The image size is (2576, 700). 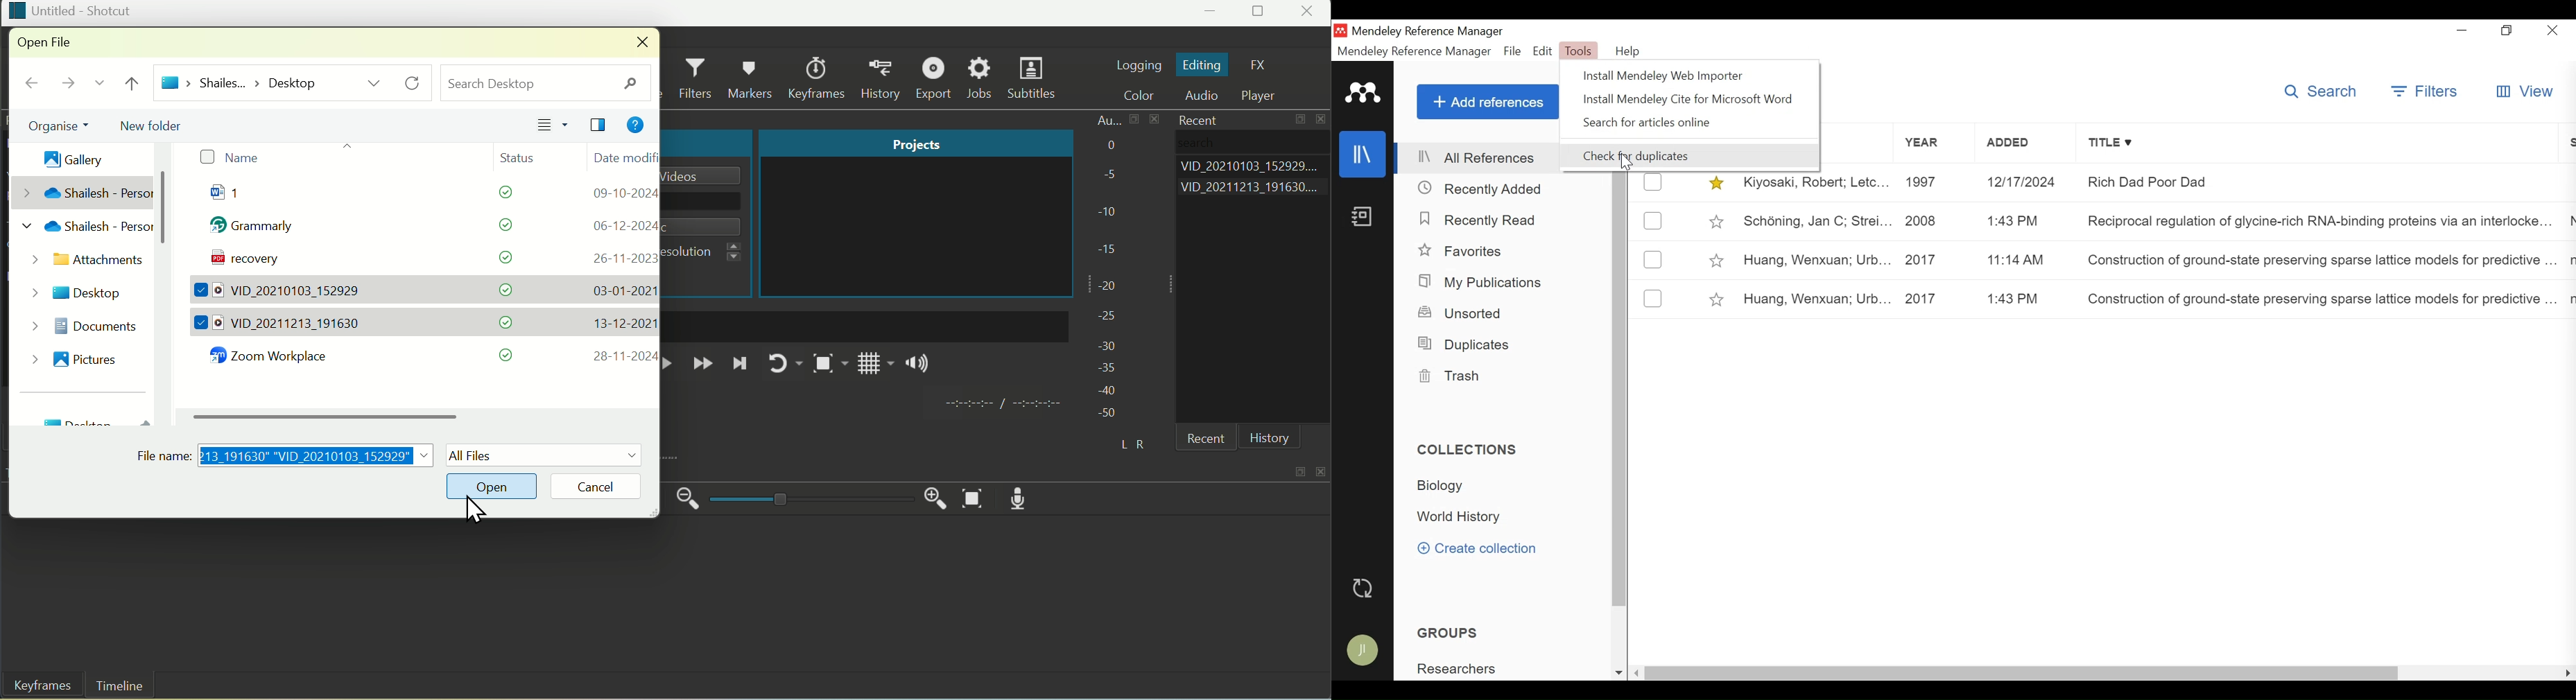 I want to click on File, so click(x=1512, y=52).